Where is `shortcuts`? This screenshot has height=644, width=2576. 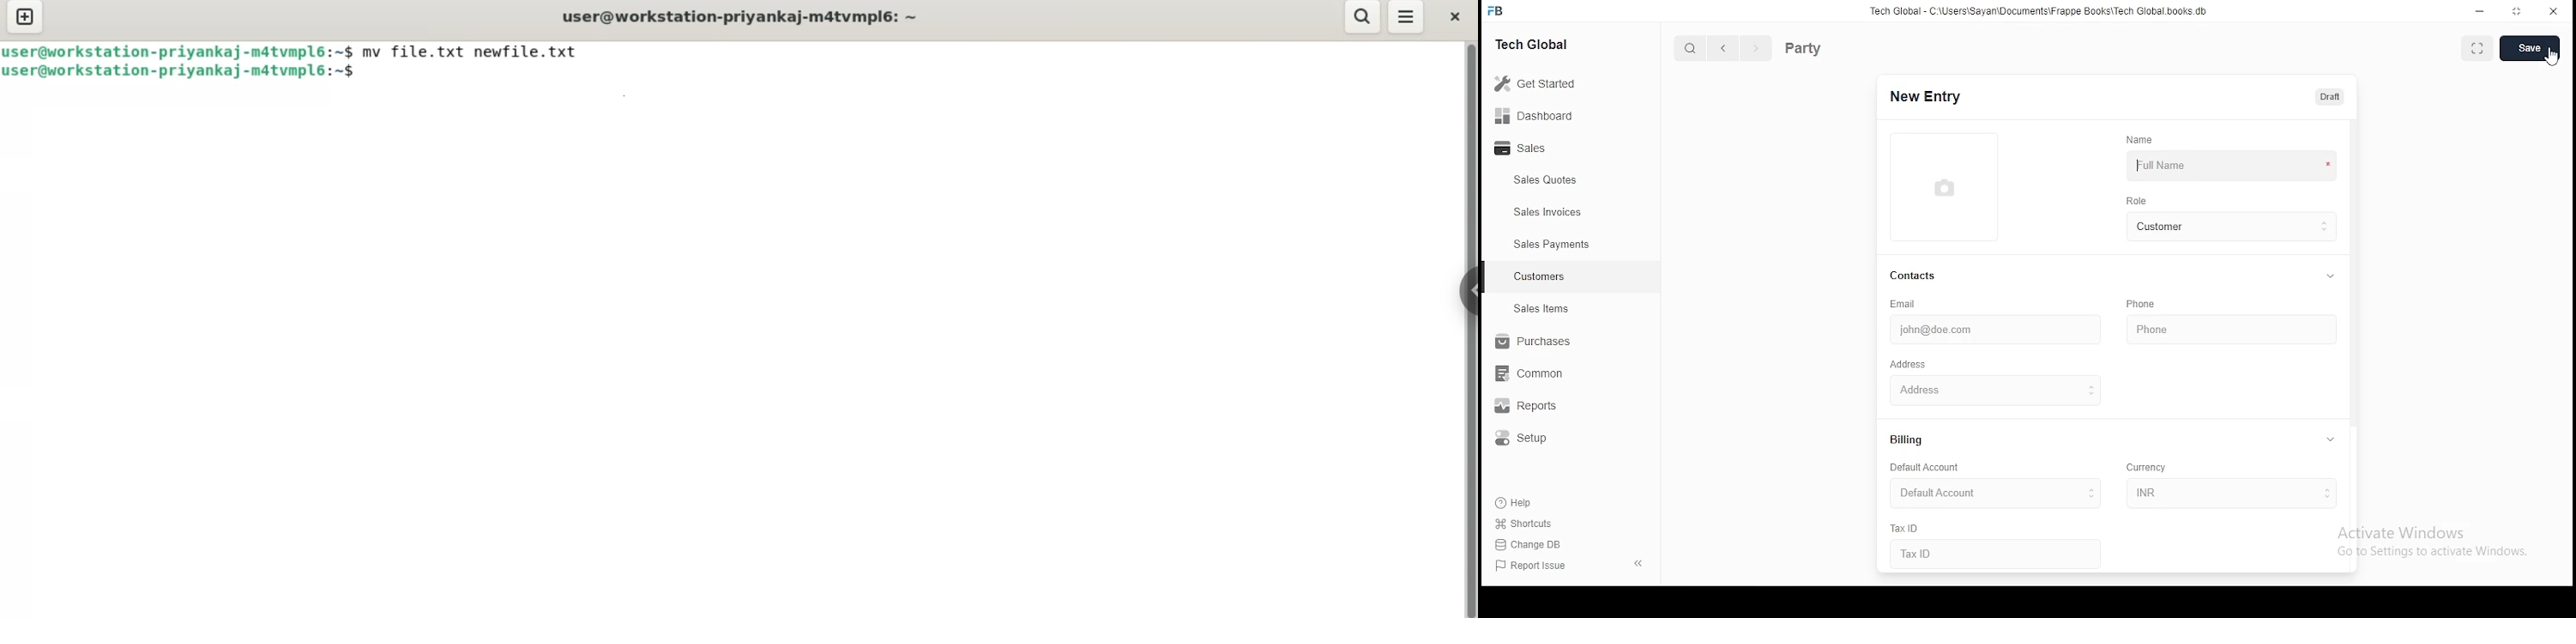 shortcuts is located at coordinates (1523, 524).